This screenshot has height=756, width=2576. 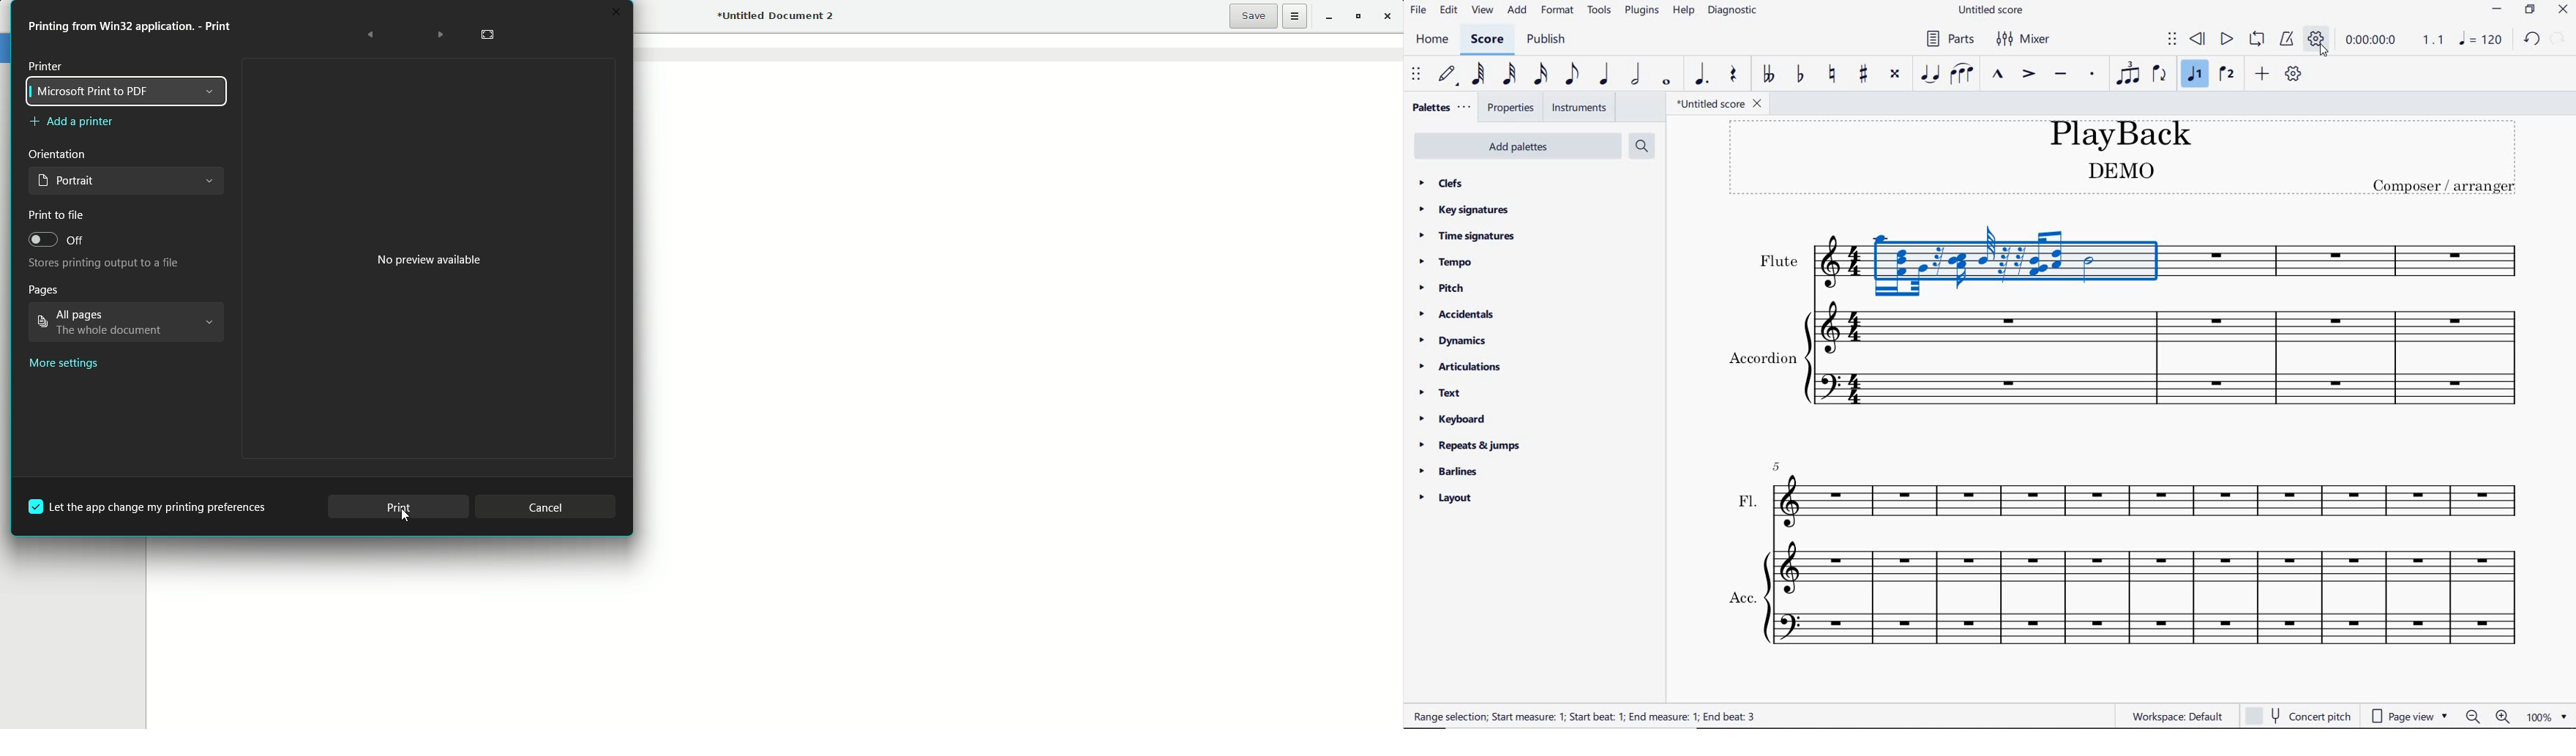 I want to click on metronome, so click(x=2289, y=40).